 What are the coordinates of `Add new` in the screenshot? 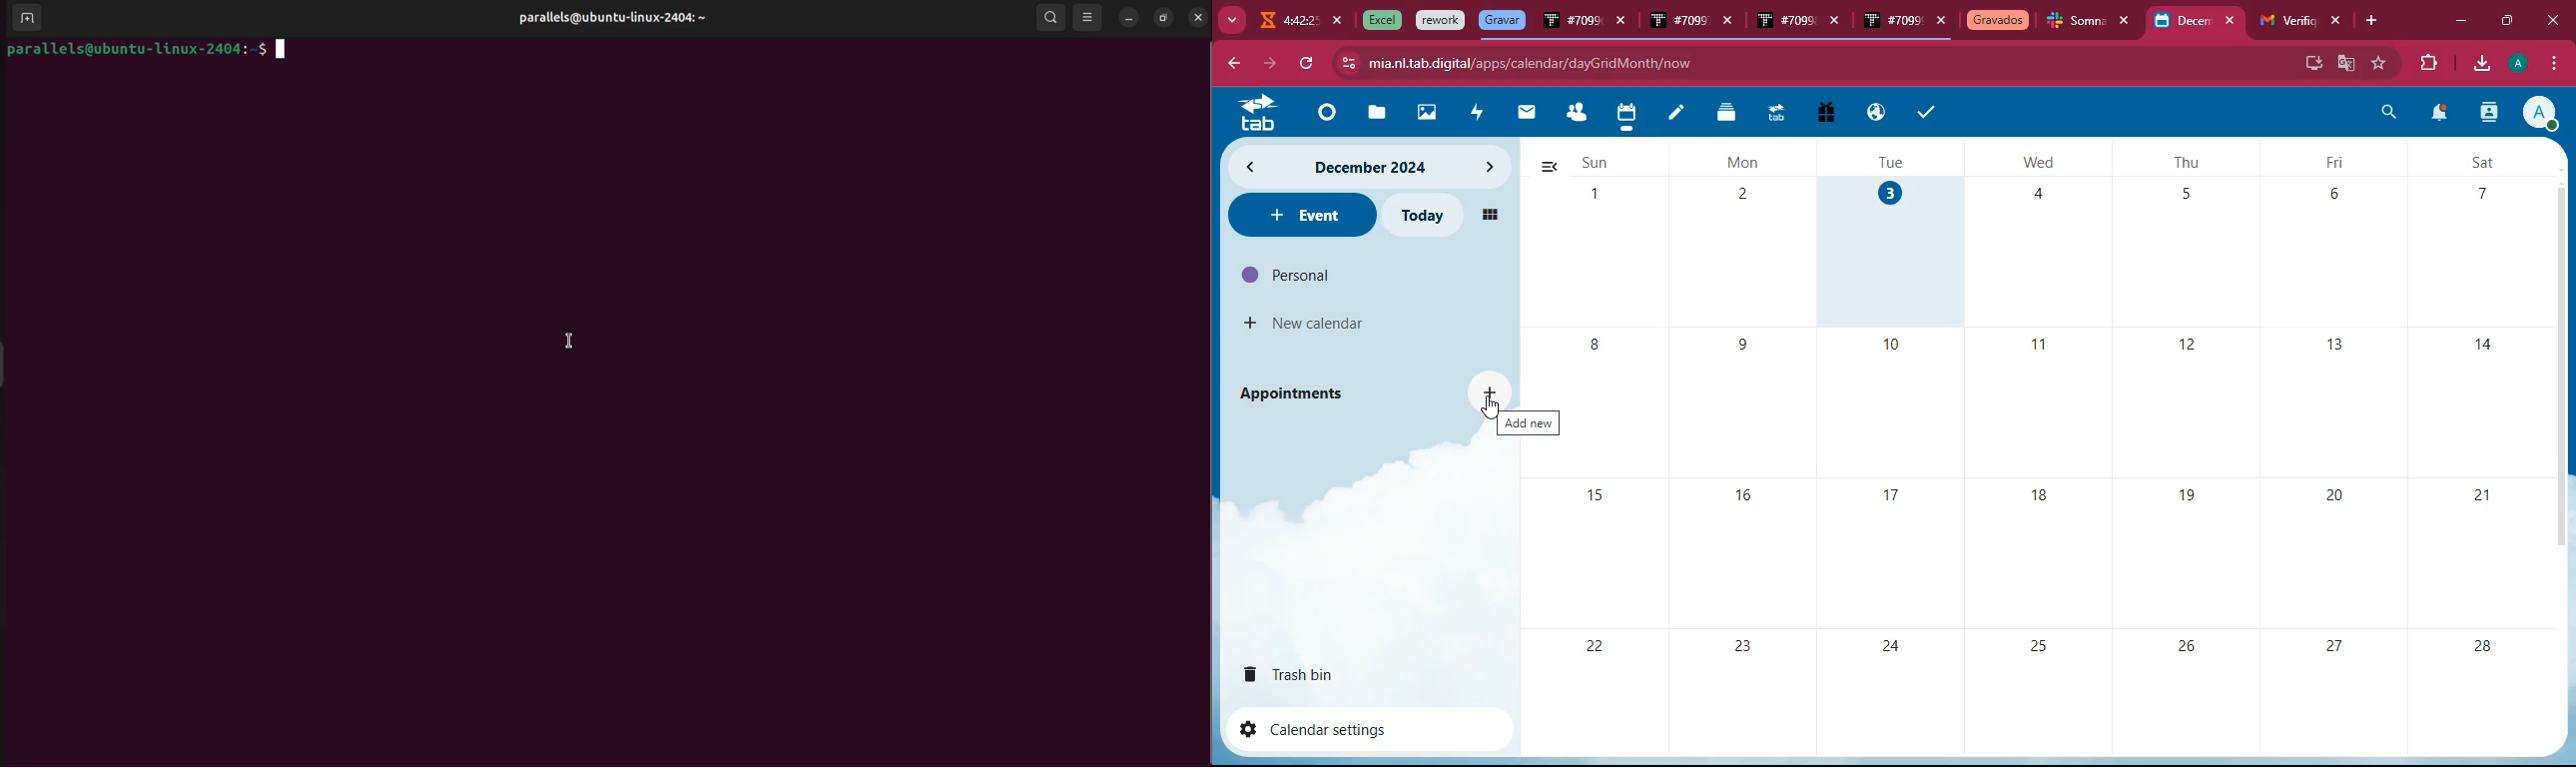 It's located at (1531, 424).